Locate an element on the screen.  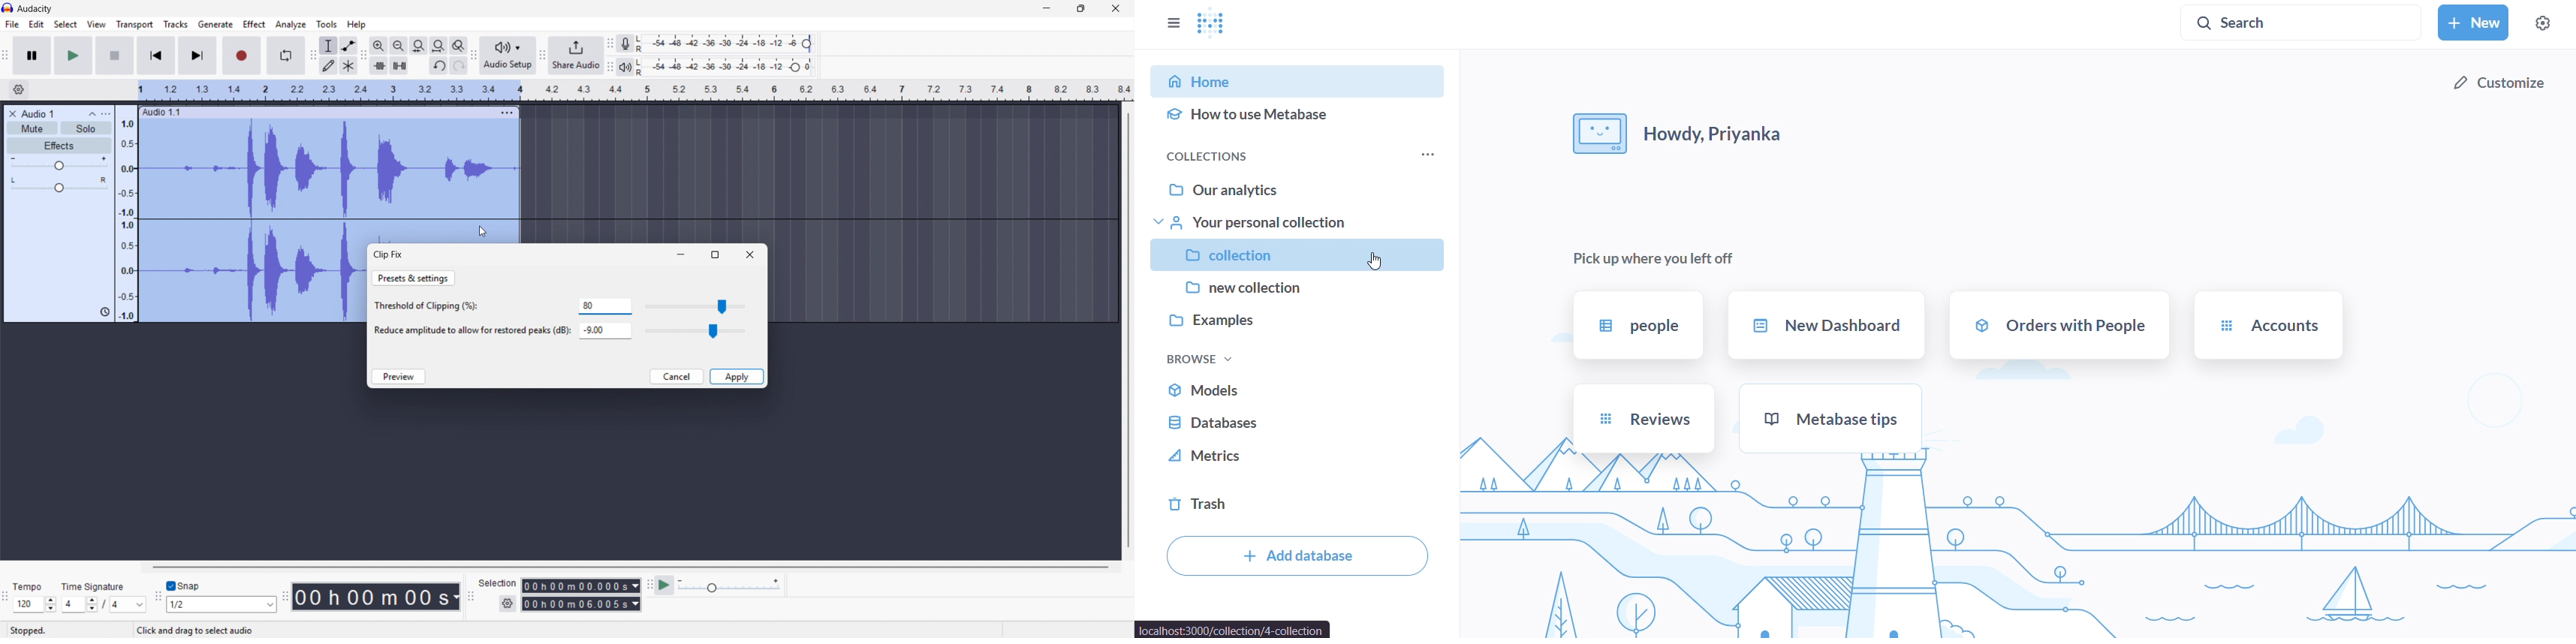
Mute is located at coordinates (33, 128).